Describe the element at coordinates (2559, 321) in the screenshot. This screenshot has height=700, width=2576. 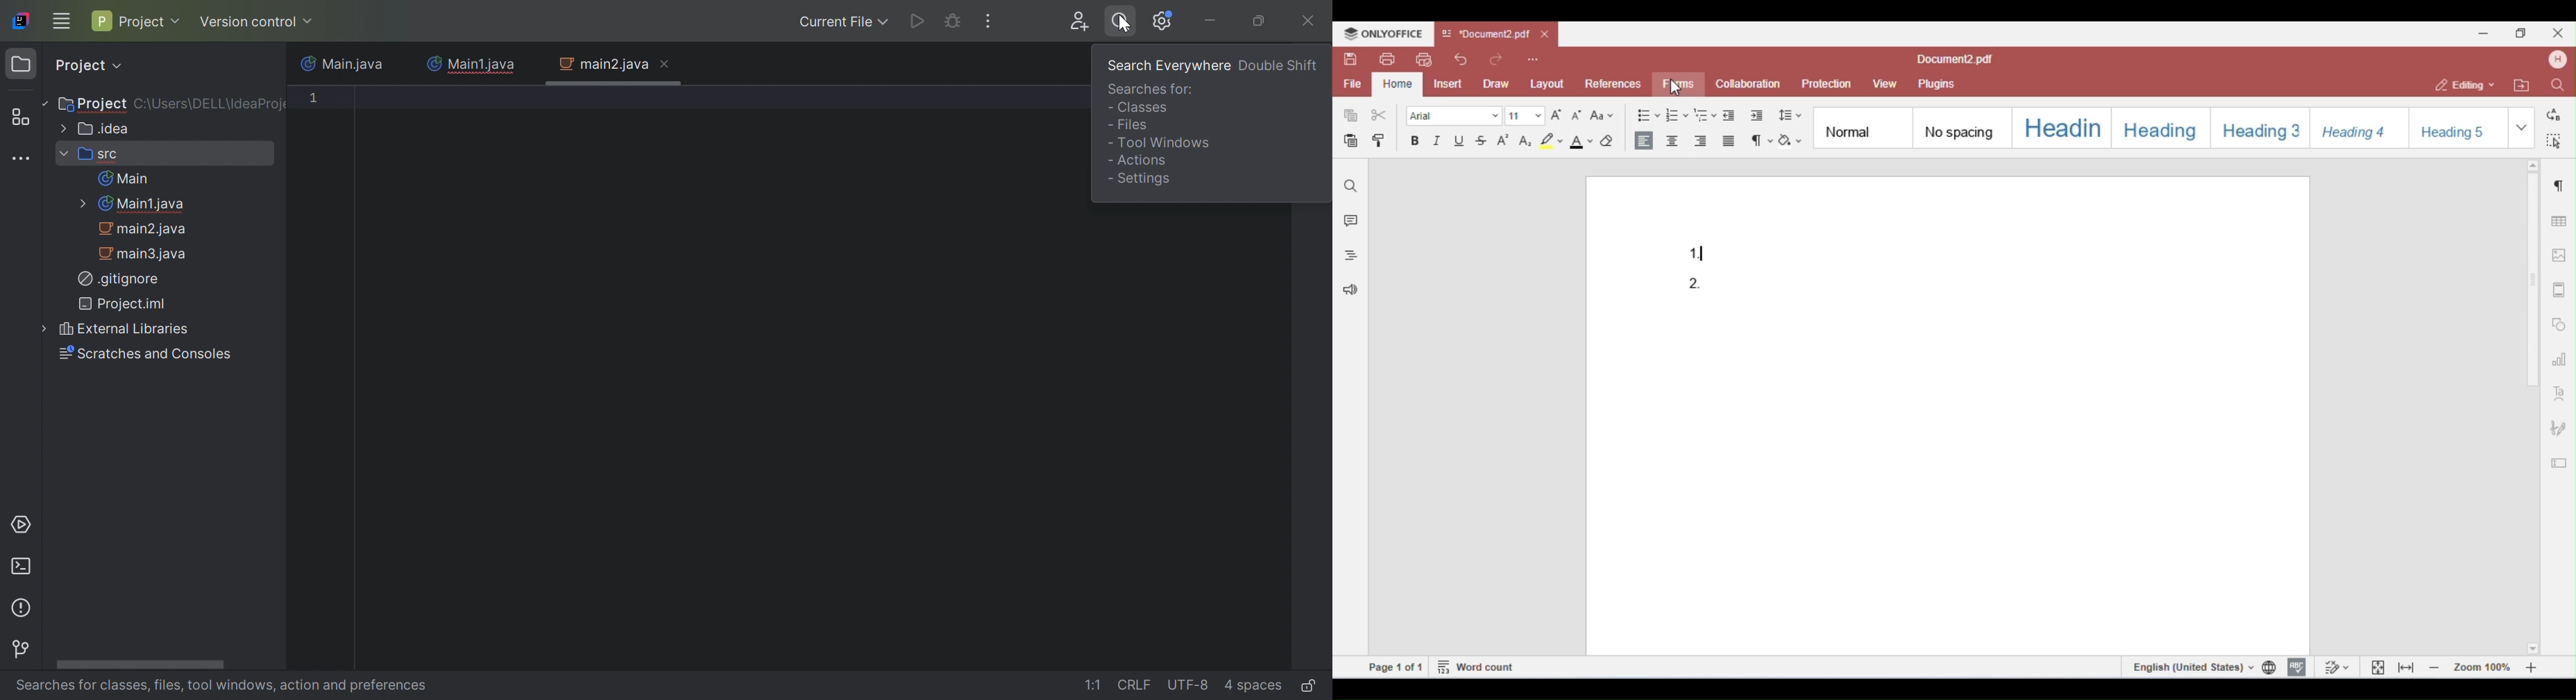
I see `shape settings` at that location.